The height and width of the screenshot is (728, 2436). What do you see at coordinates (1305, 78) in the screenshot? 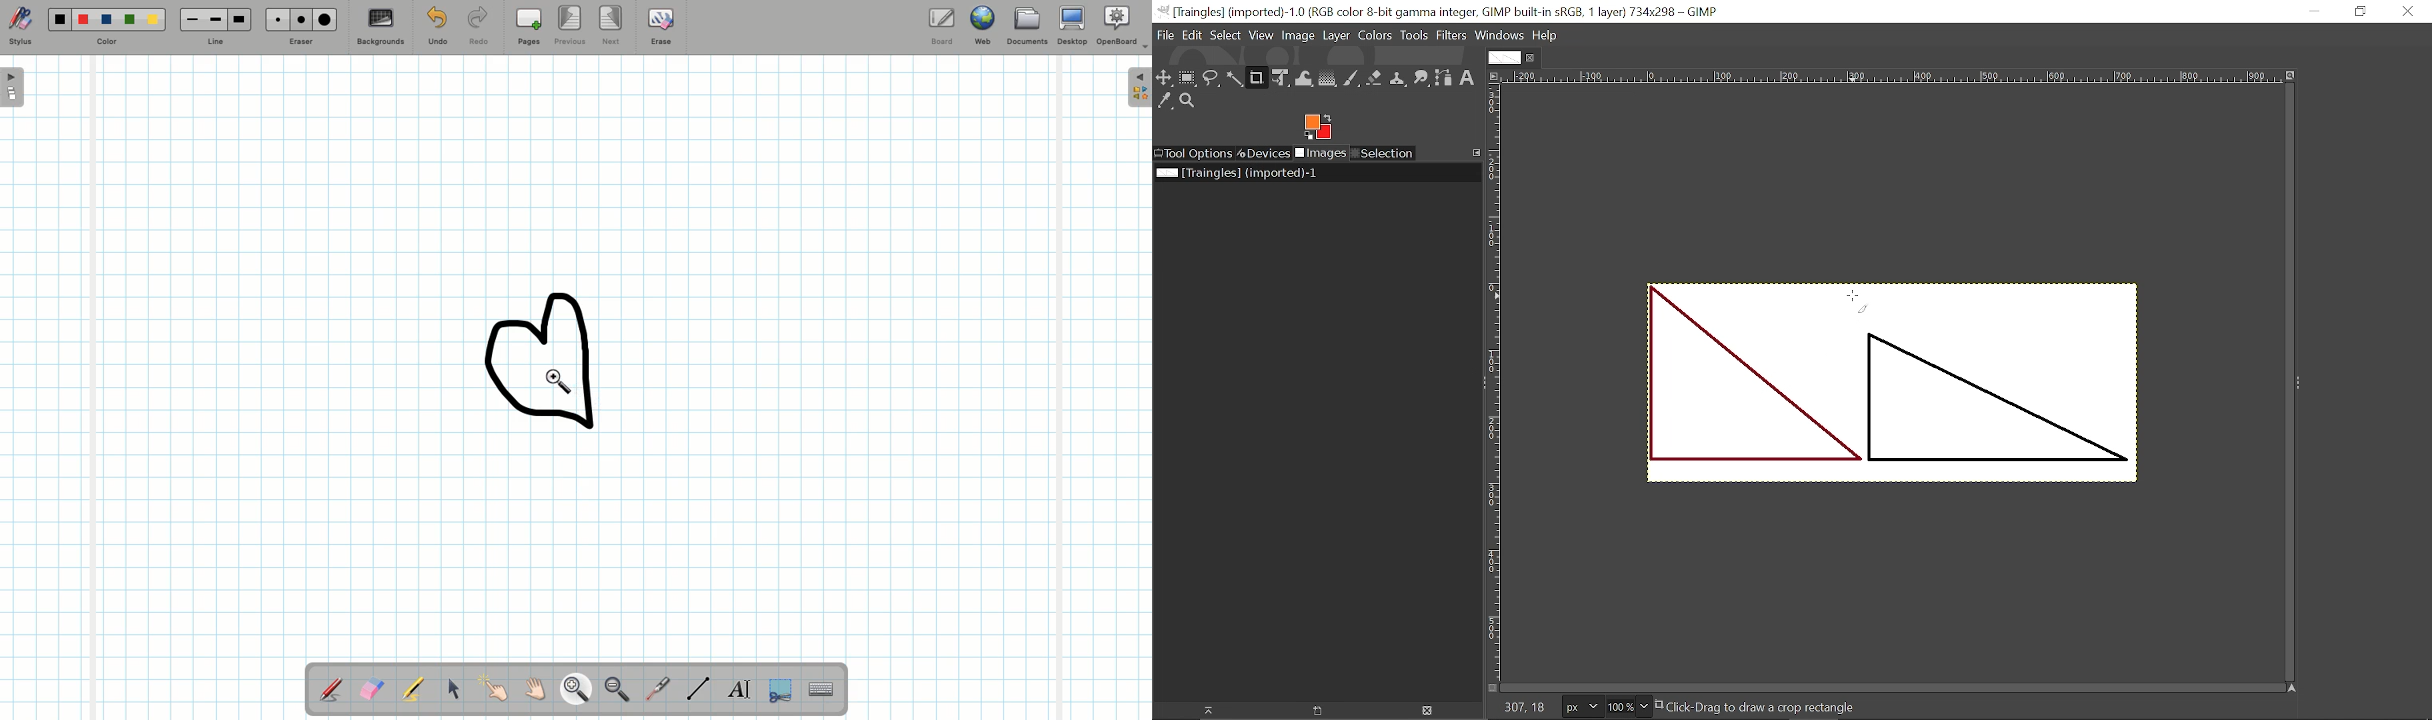
I see `Wrap text tool` at bounding box center [1305, 78].